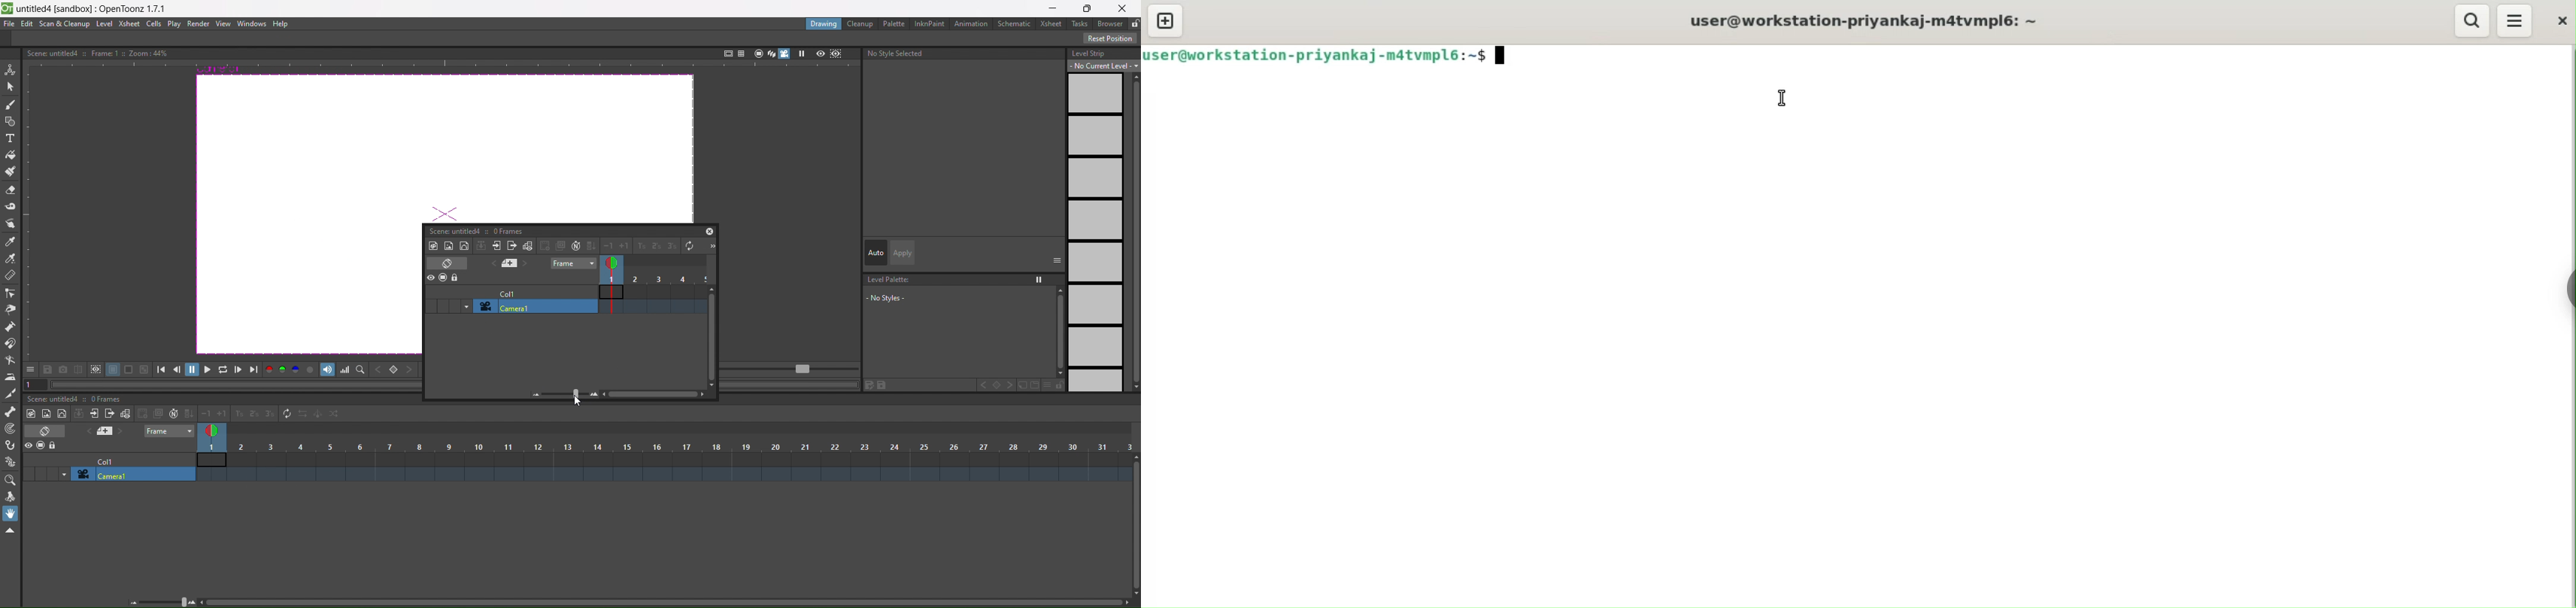 Image resolution: width=2576 pixels, height=616 pixels. Describe the element at coordinates (149, 413) in the screenshot. I see `create blank drawing` at that location.